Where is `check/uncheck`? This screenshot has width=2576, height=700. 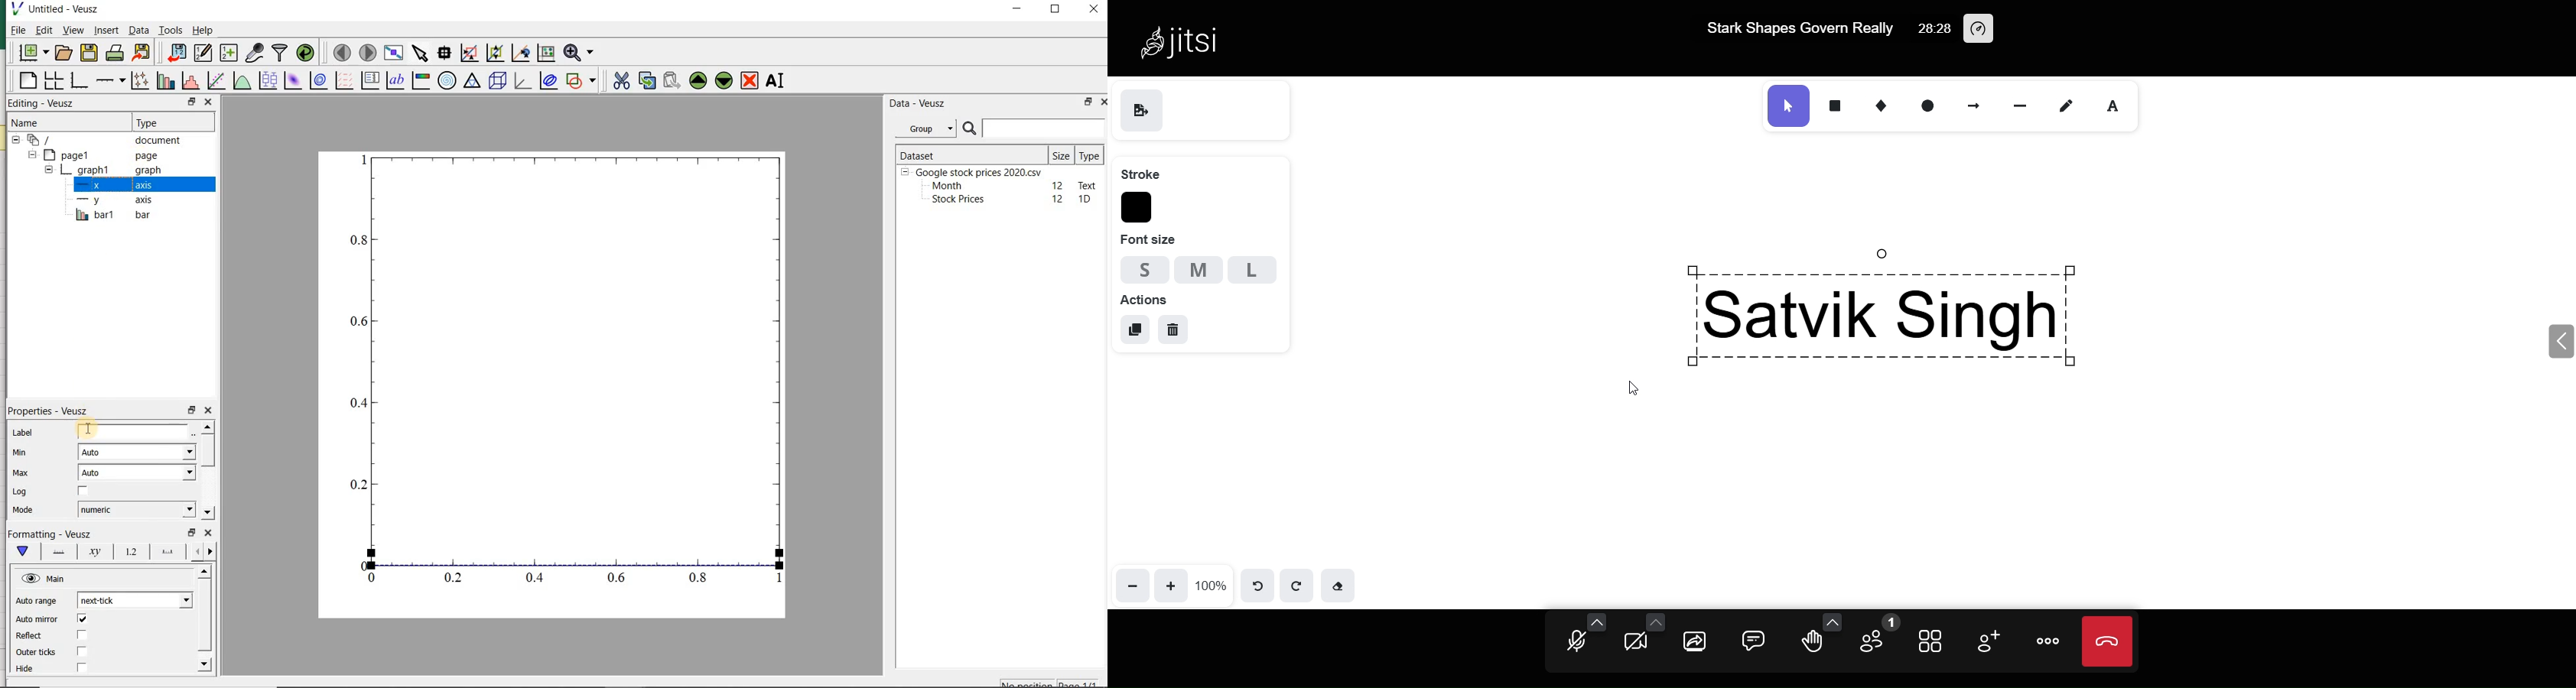 check/uncheck is located at coordinates (82, 493).